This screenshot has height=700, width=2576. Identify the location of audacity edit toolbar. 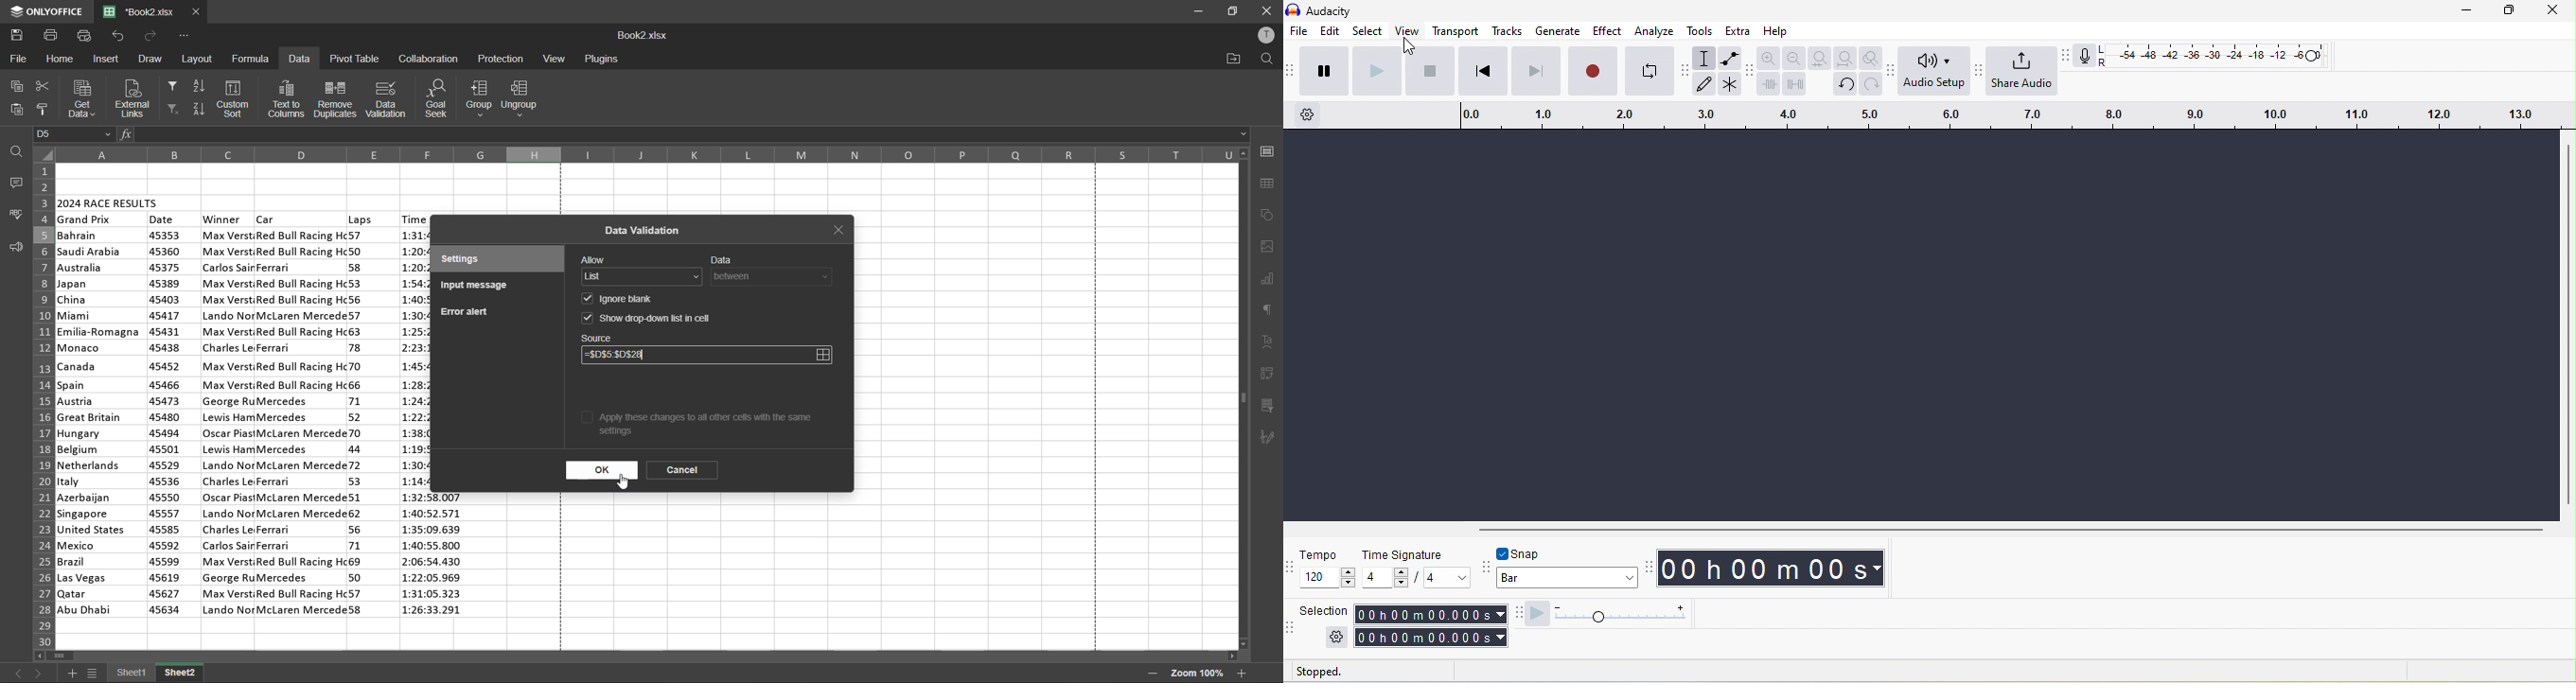
(1749, 73).